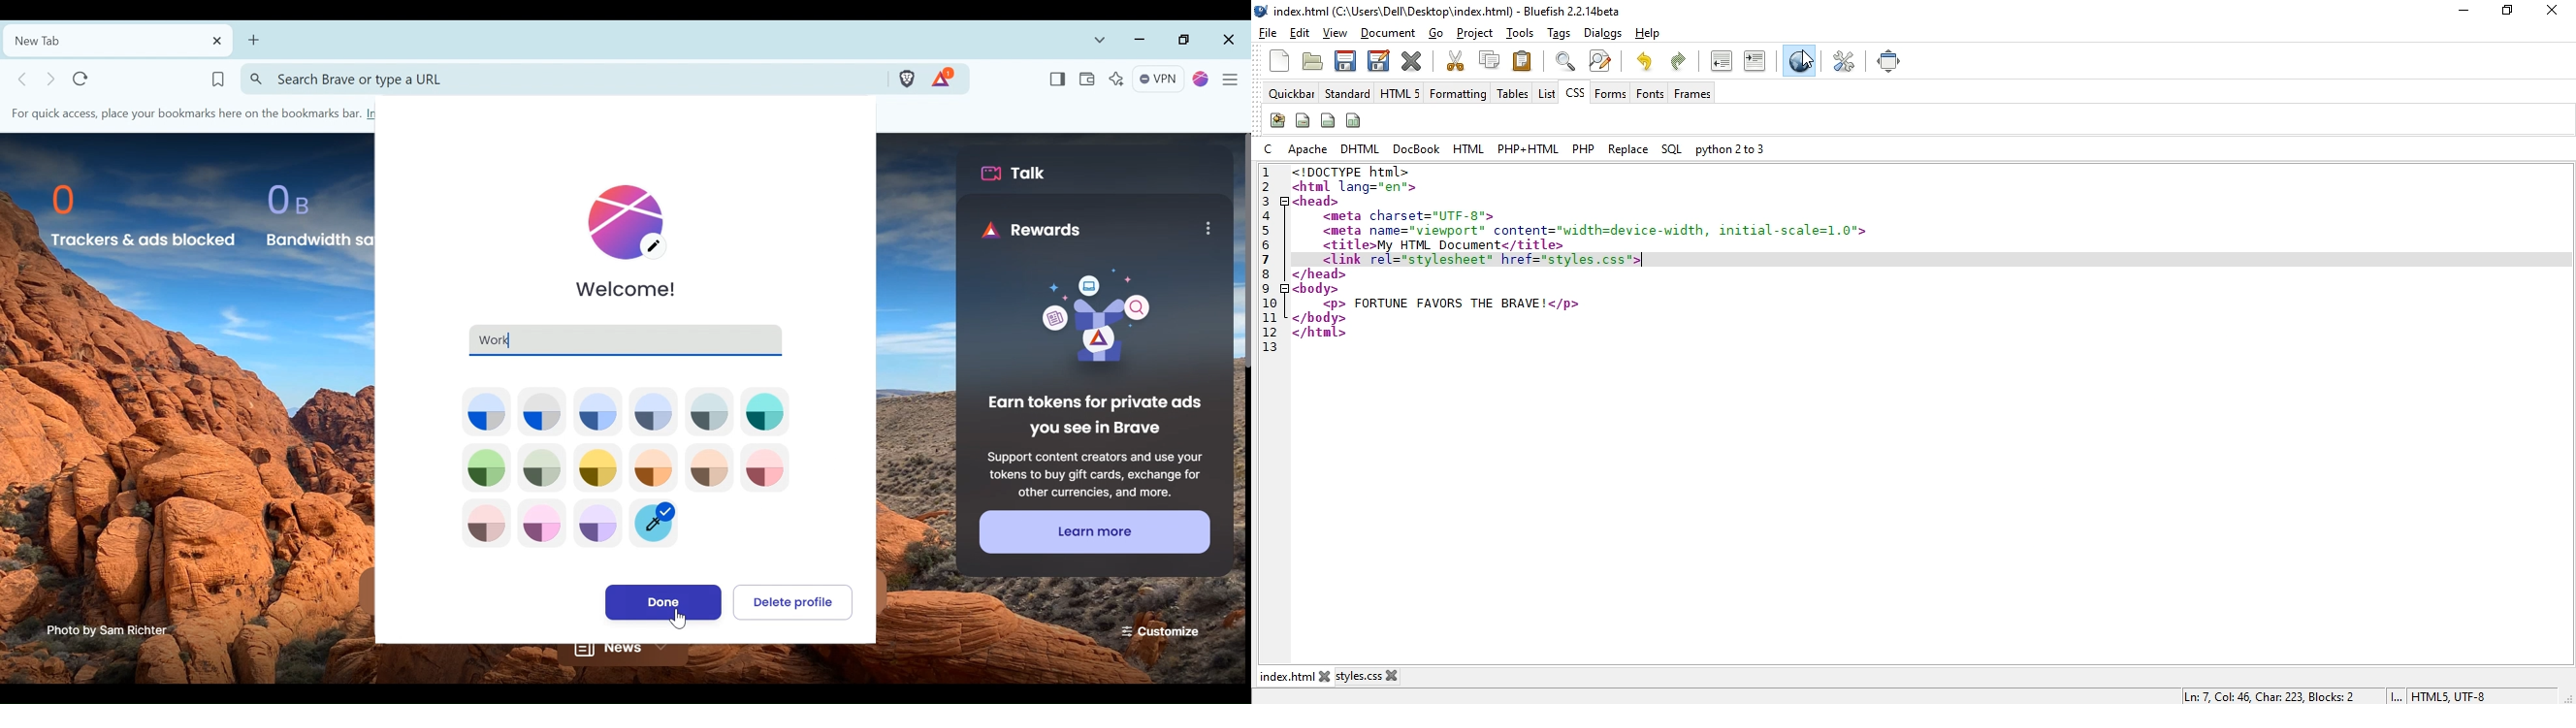 This screenshot has width=2576, height=728. I want to click on span, so click(1303, 119).